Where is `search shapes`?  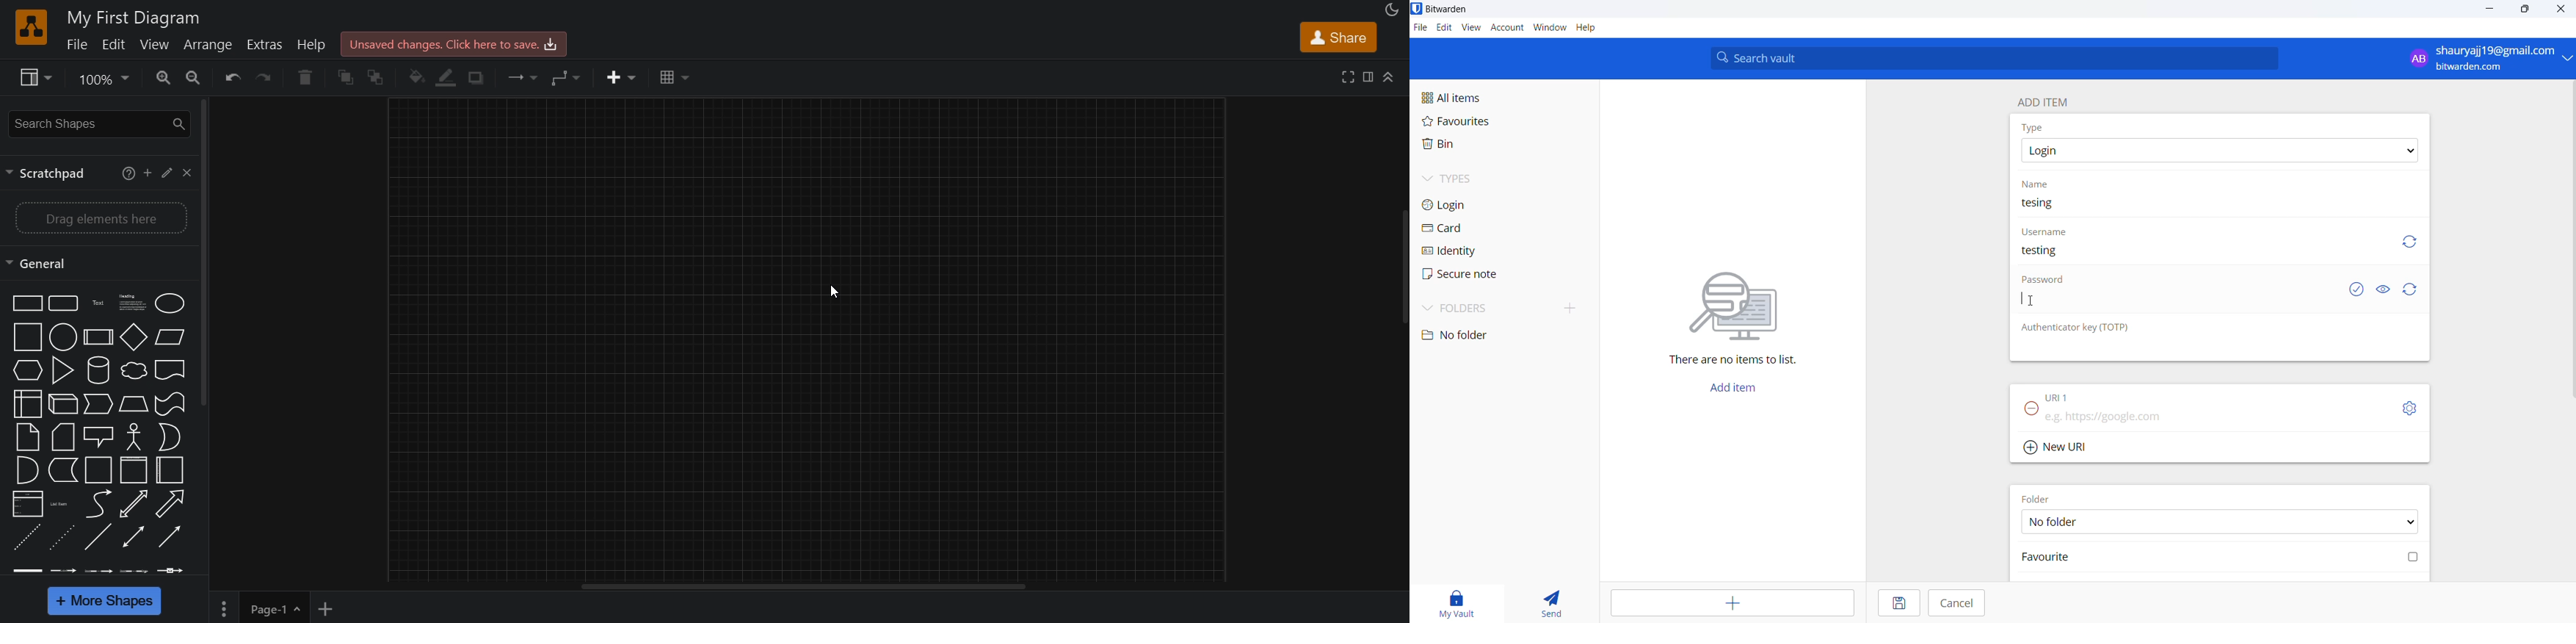 search shapes is located at coordinates (98, 123).